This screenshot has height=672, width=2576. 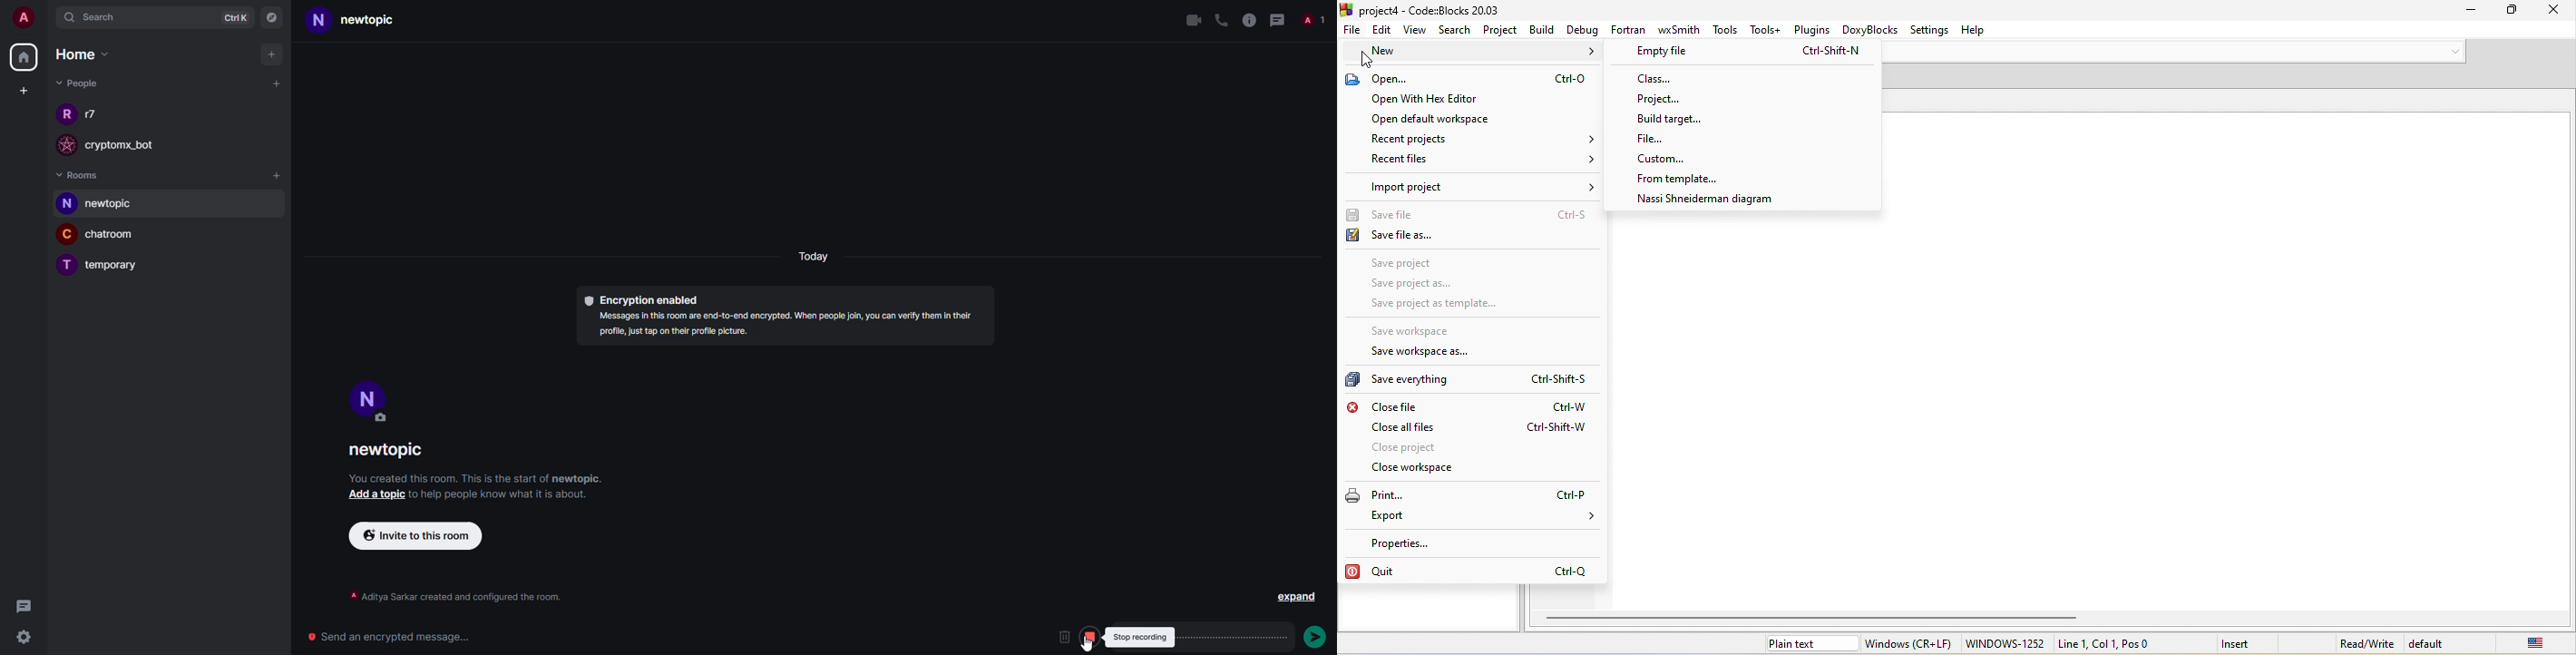 What do you see at coordinates (86, 54) in the screenshot?
I see `home` at bounding box center [86, 54].